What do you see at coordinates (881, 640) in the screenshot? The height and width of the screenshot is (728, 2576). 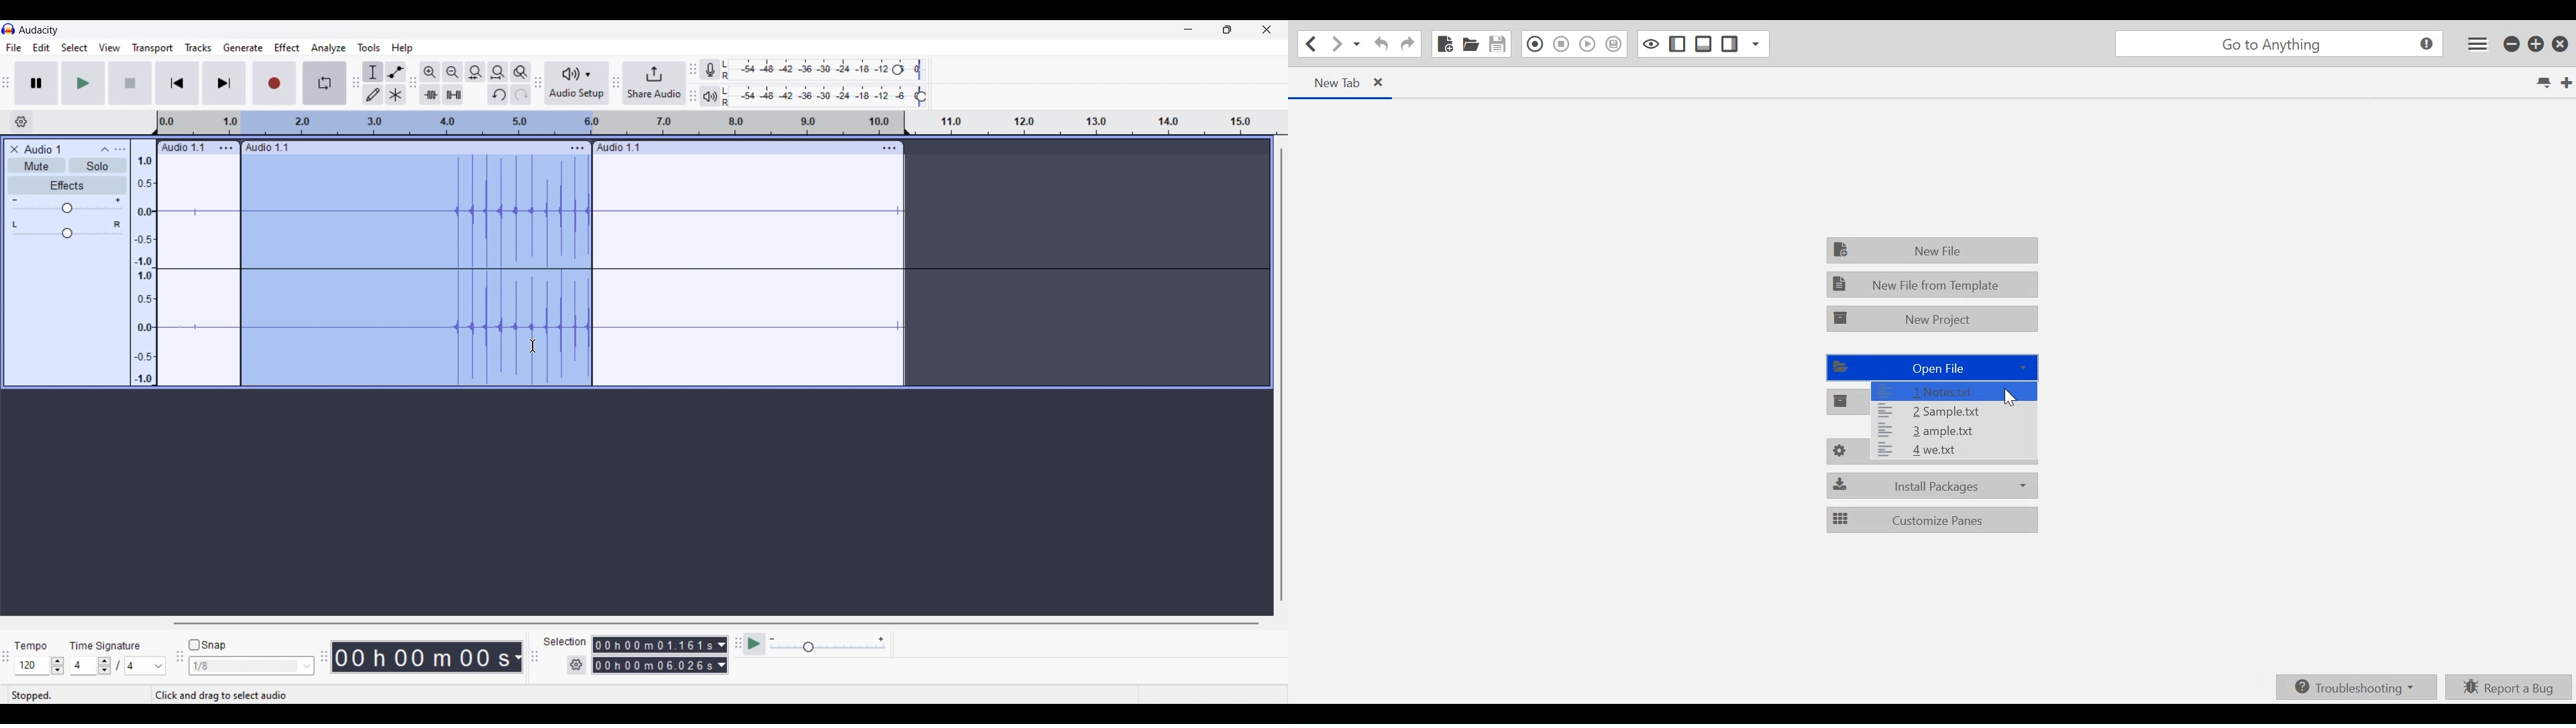 I see `Maximum playback speed` at bounding box center [881, 640].